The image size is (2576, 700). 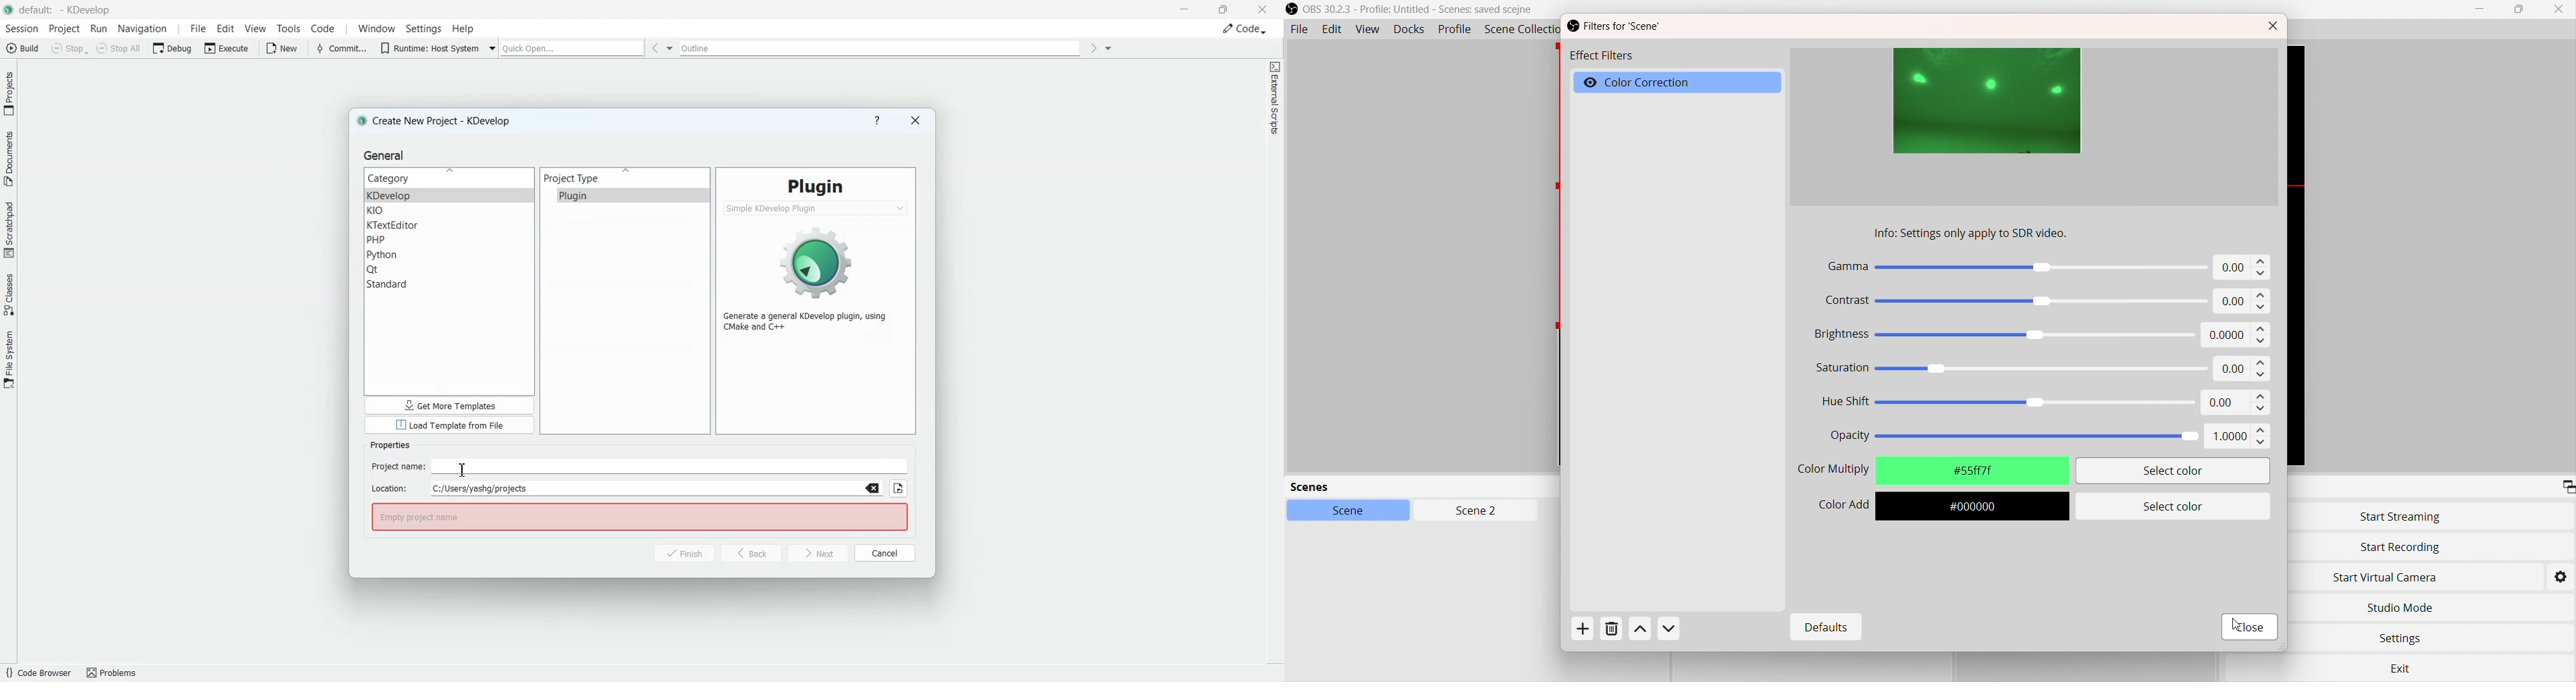 I want to click on cancel, so click(x=885, y=552).